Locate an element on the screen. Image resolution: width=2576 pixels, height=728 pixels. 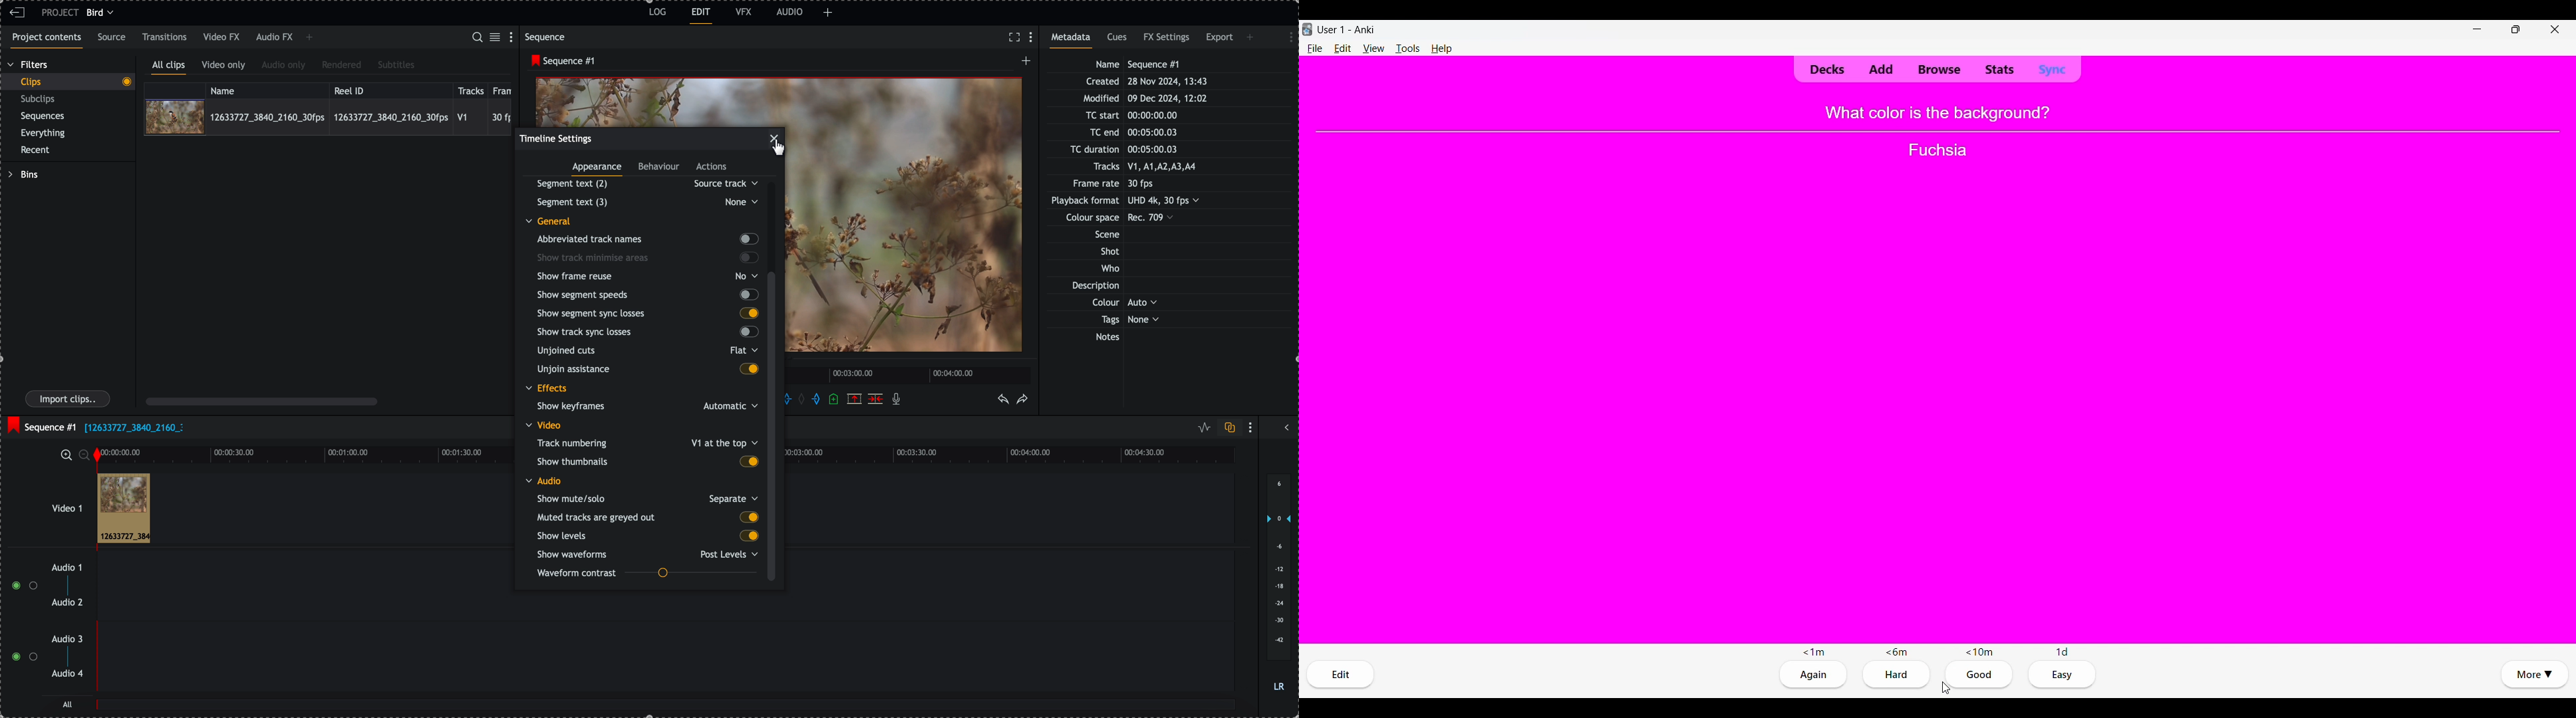
Good button is located at coordinates (1981, 674).